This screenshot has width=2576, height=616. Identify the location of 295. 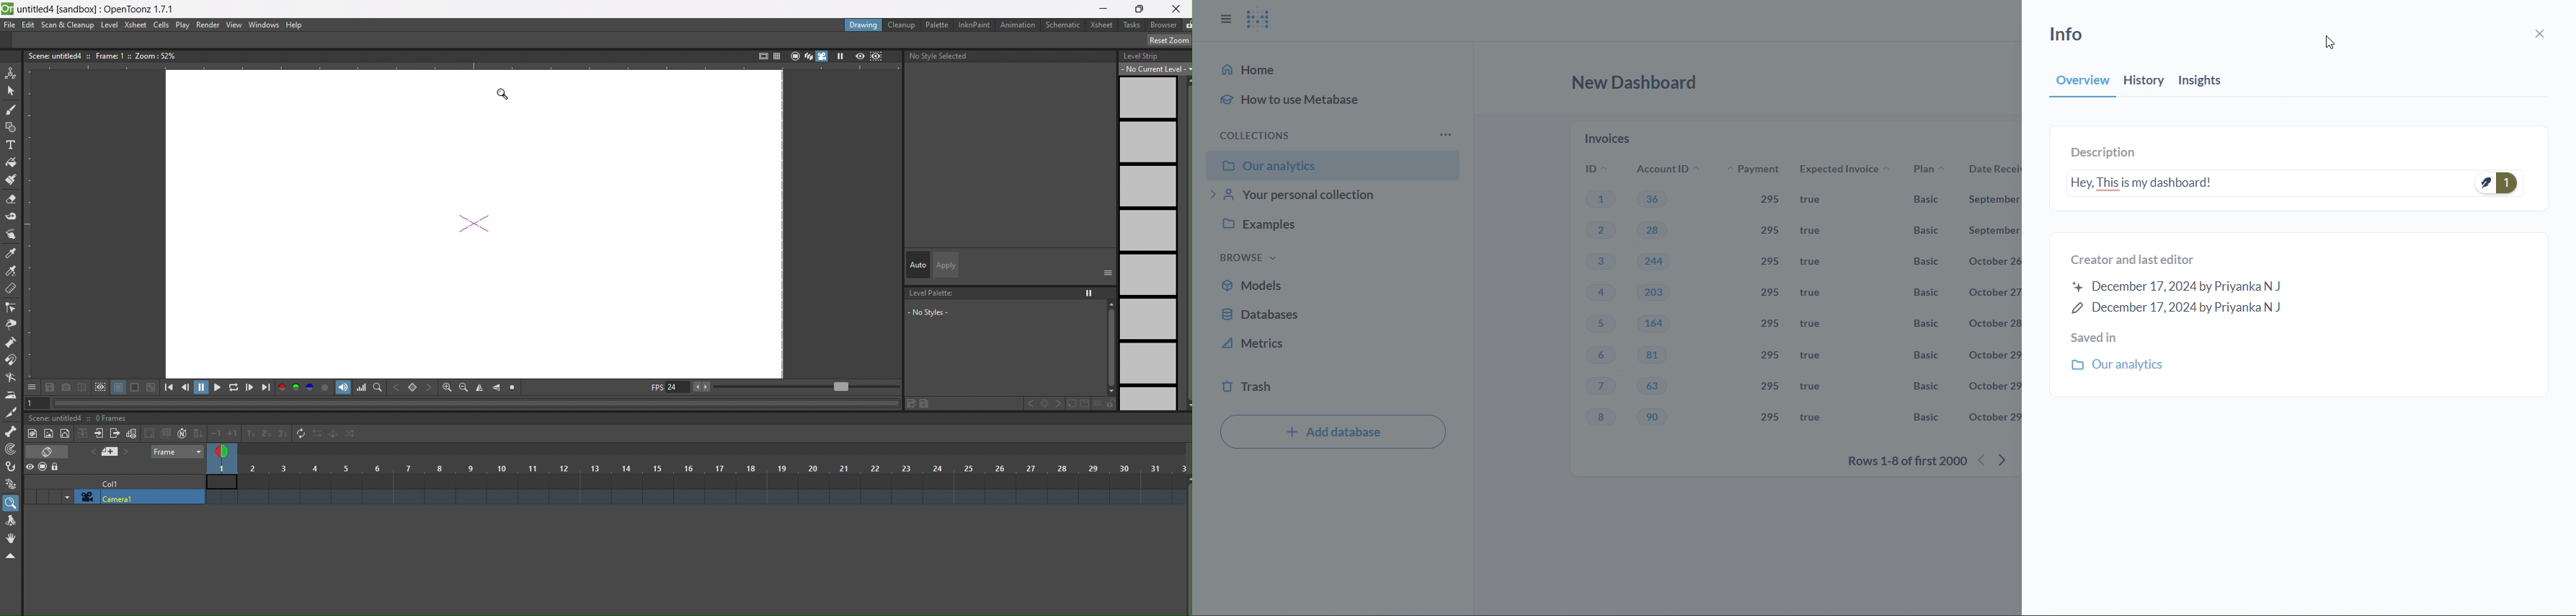
(1767, 201).